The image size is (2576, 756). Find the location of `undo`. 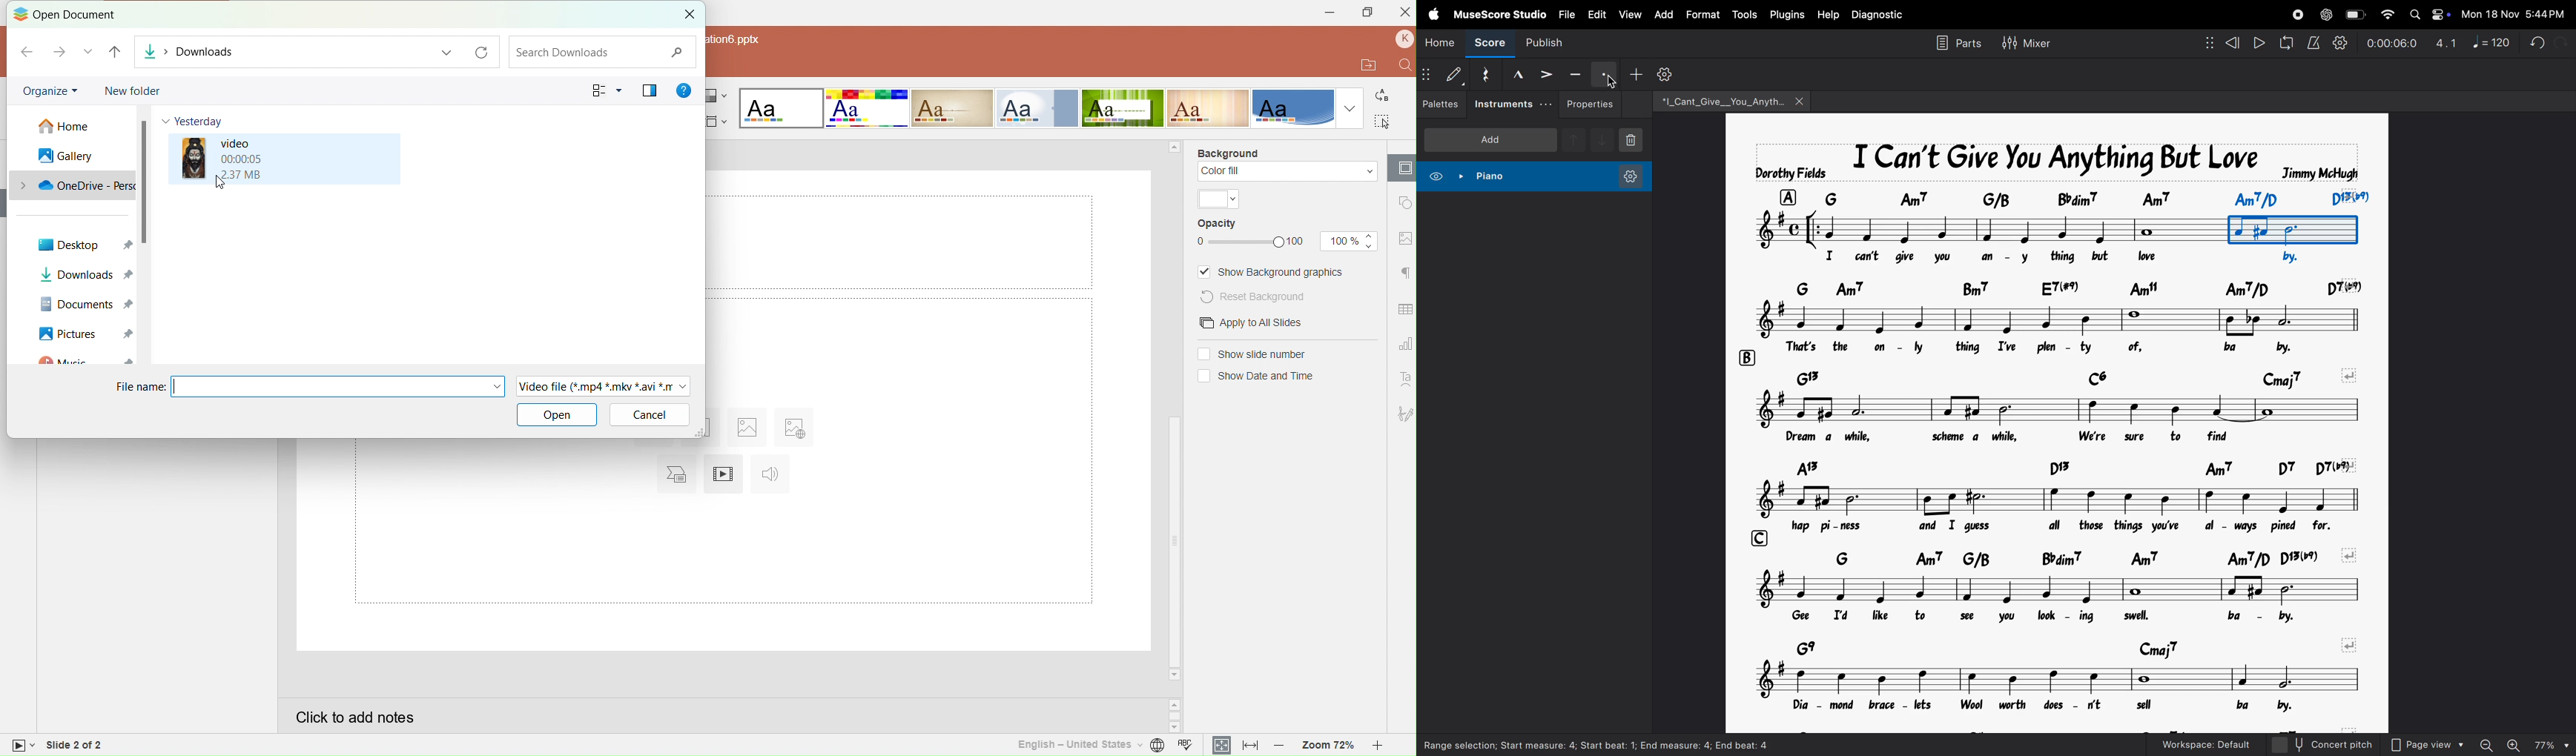

undo is located at coordinates (2534, 41).